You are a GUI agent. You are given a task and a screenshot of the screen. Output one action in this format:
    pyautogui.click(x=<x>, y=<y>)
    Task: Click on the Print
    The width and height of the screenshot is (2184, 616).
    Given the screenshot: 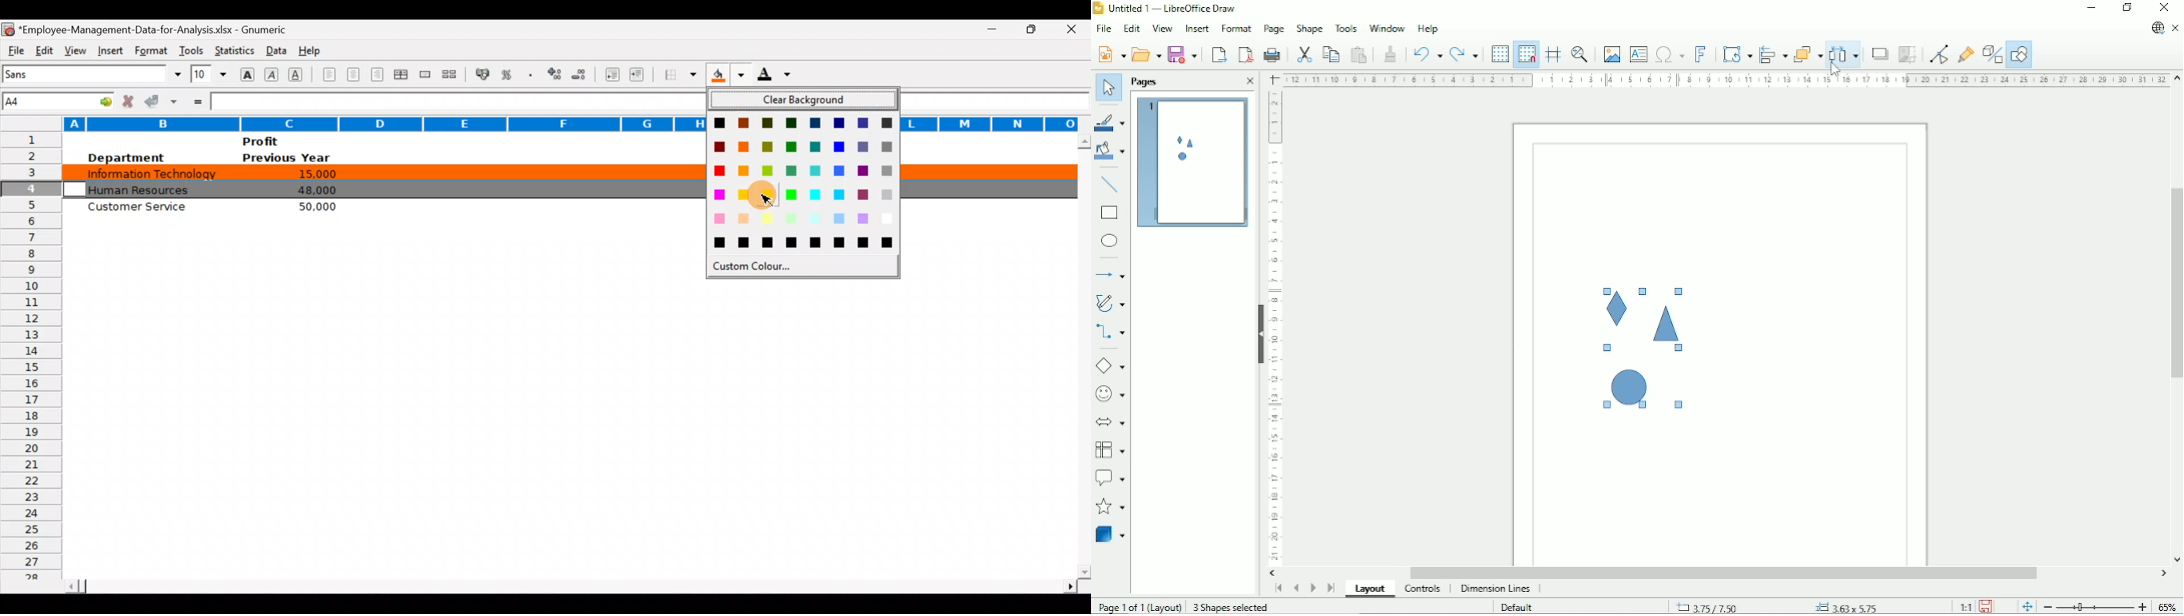 What is the action you would take?
    pyautogui.click(x=1273, y=53)
    